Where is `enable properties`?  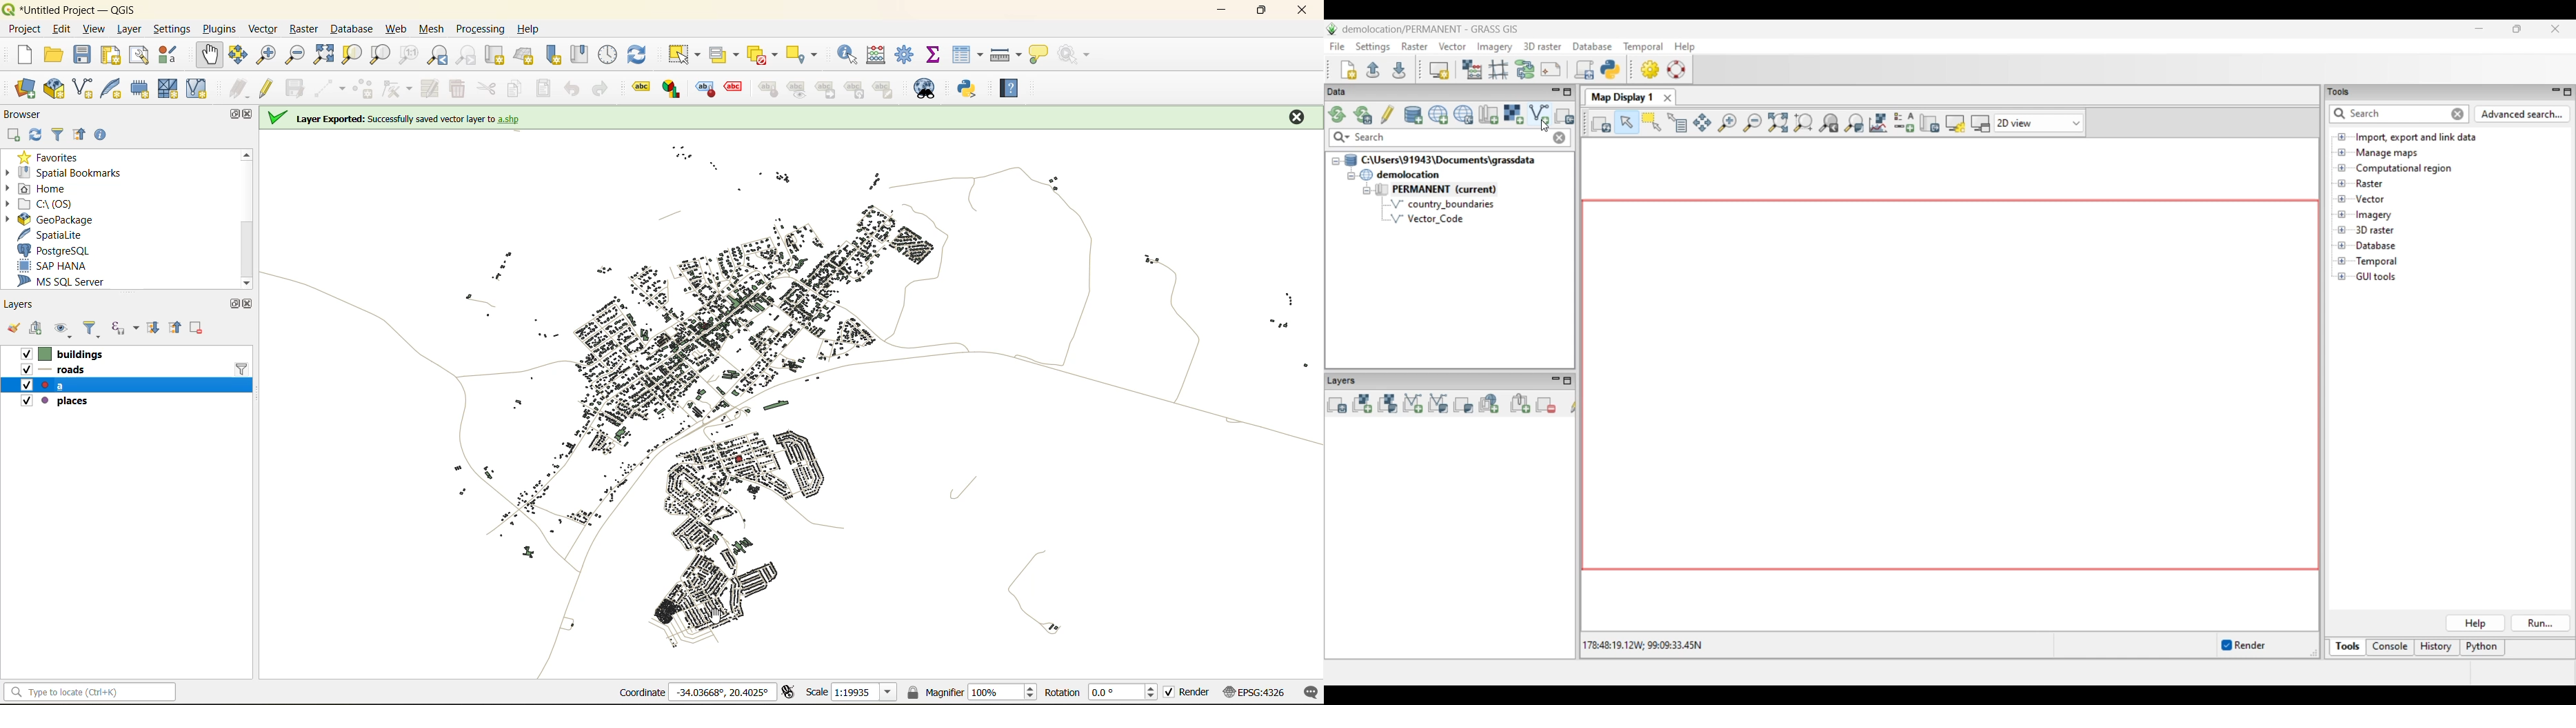
enable properties is located at coordinates (101, 135).